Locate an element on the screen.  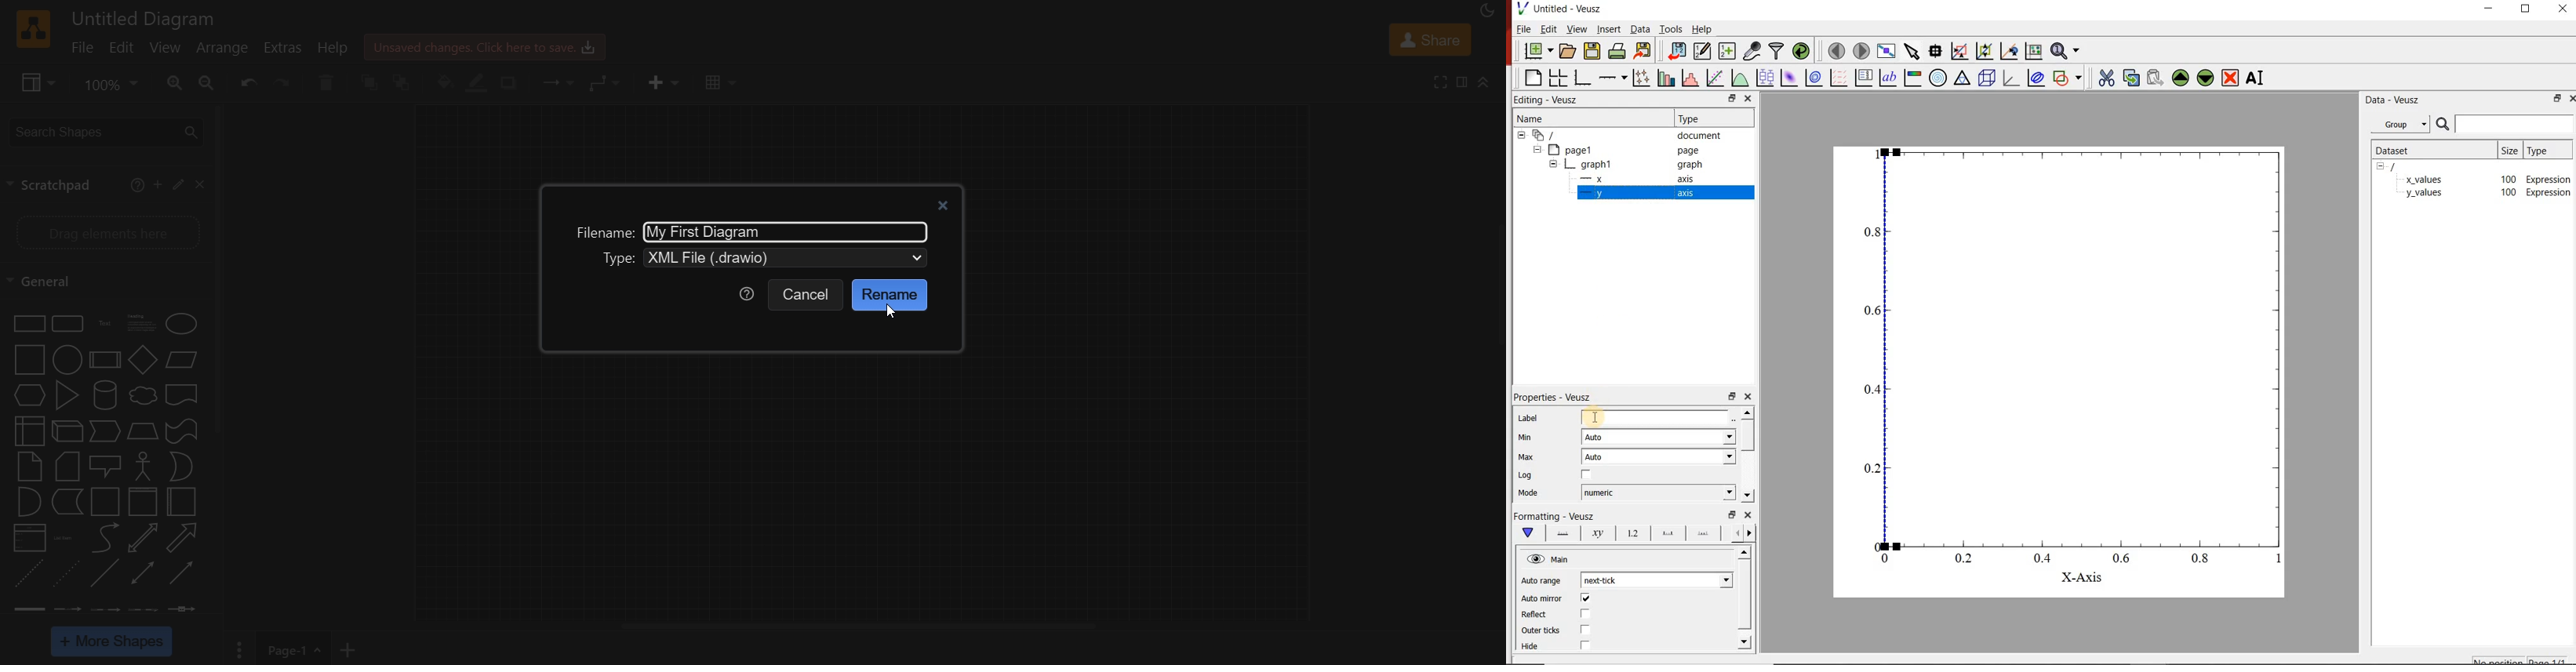
100 is located at coordinates (2508, 178).